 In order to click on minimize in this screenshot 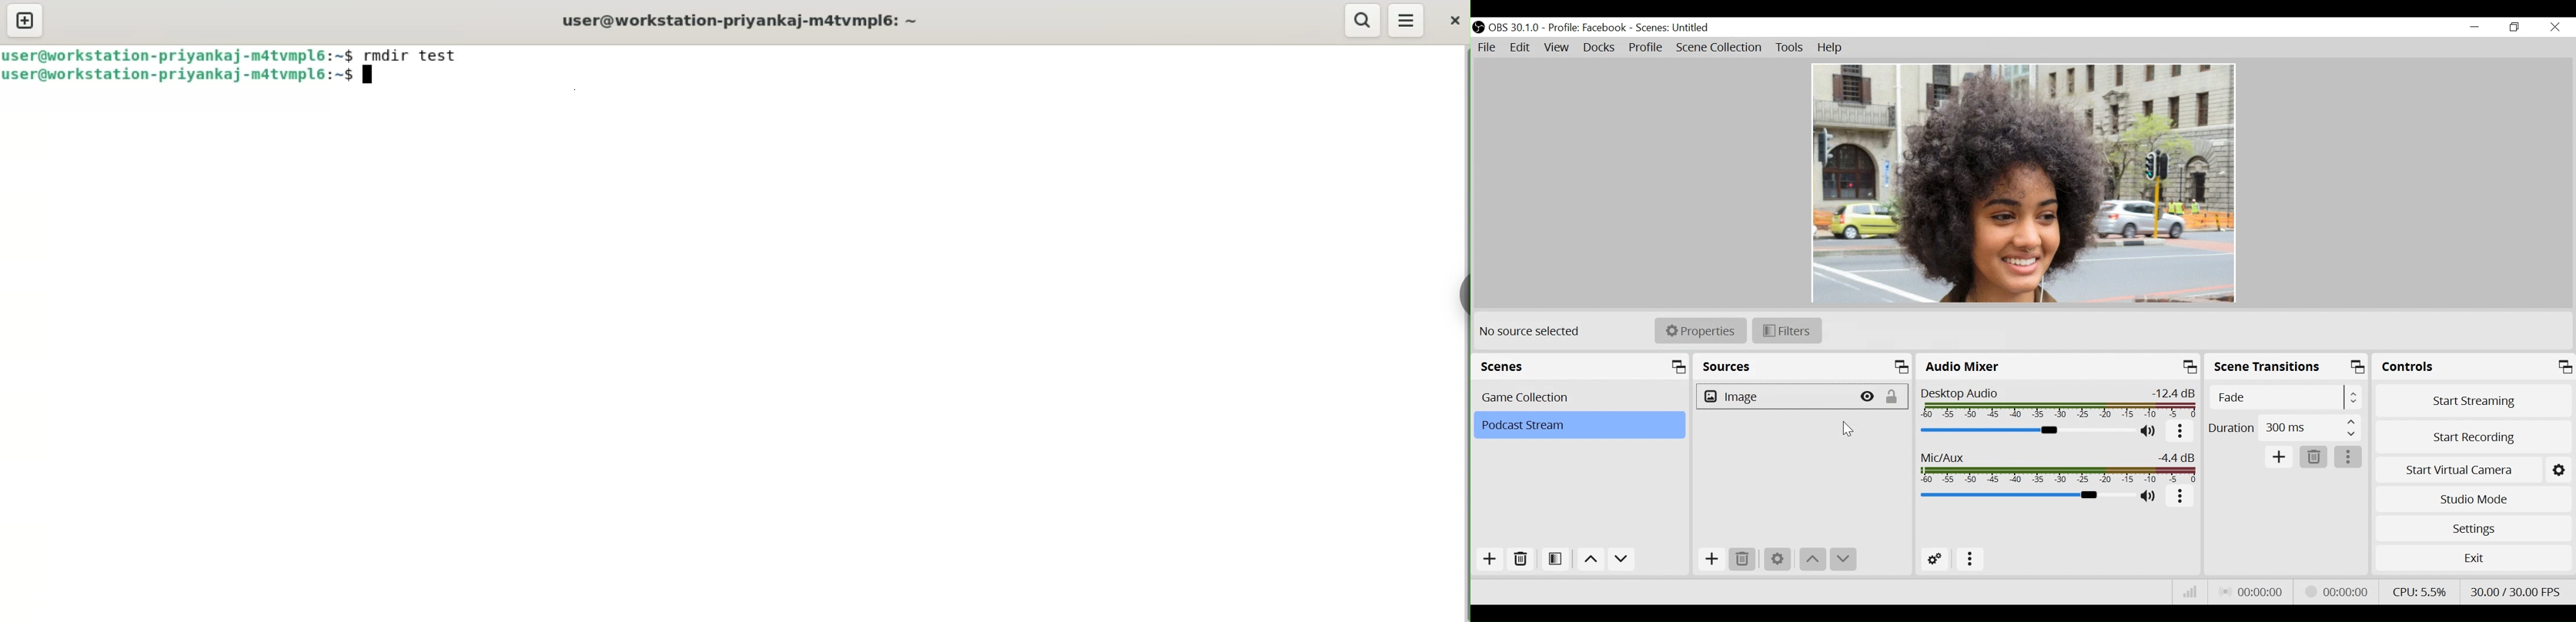, I will do `click(2475, 28)`.